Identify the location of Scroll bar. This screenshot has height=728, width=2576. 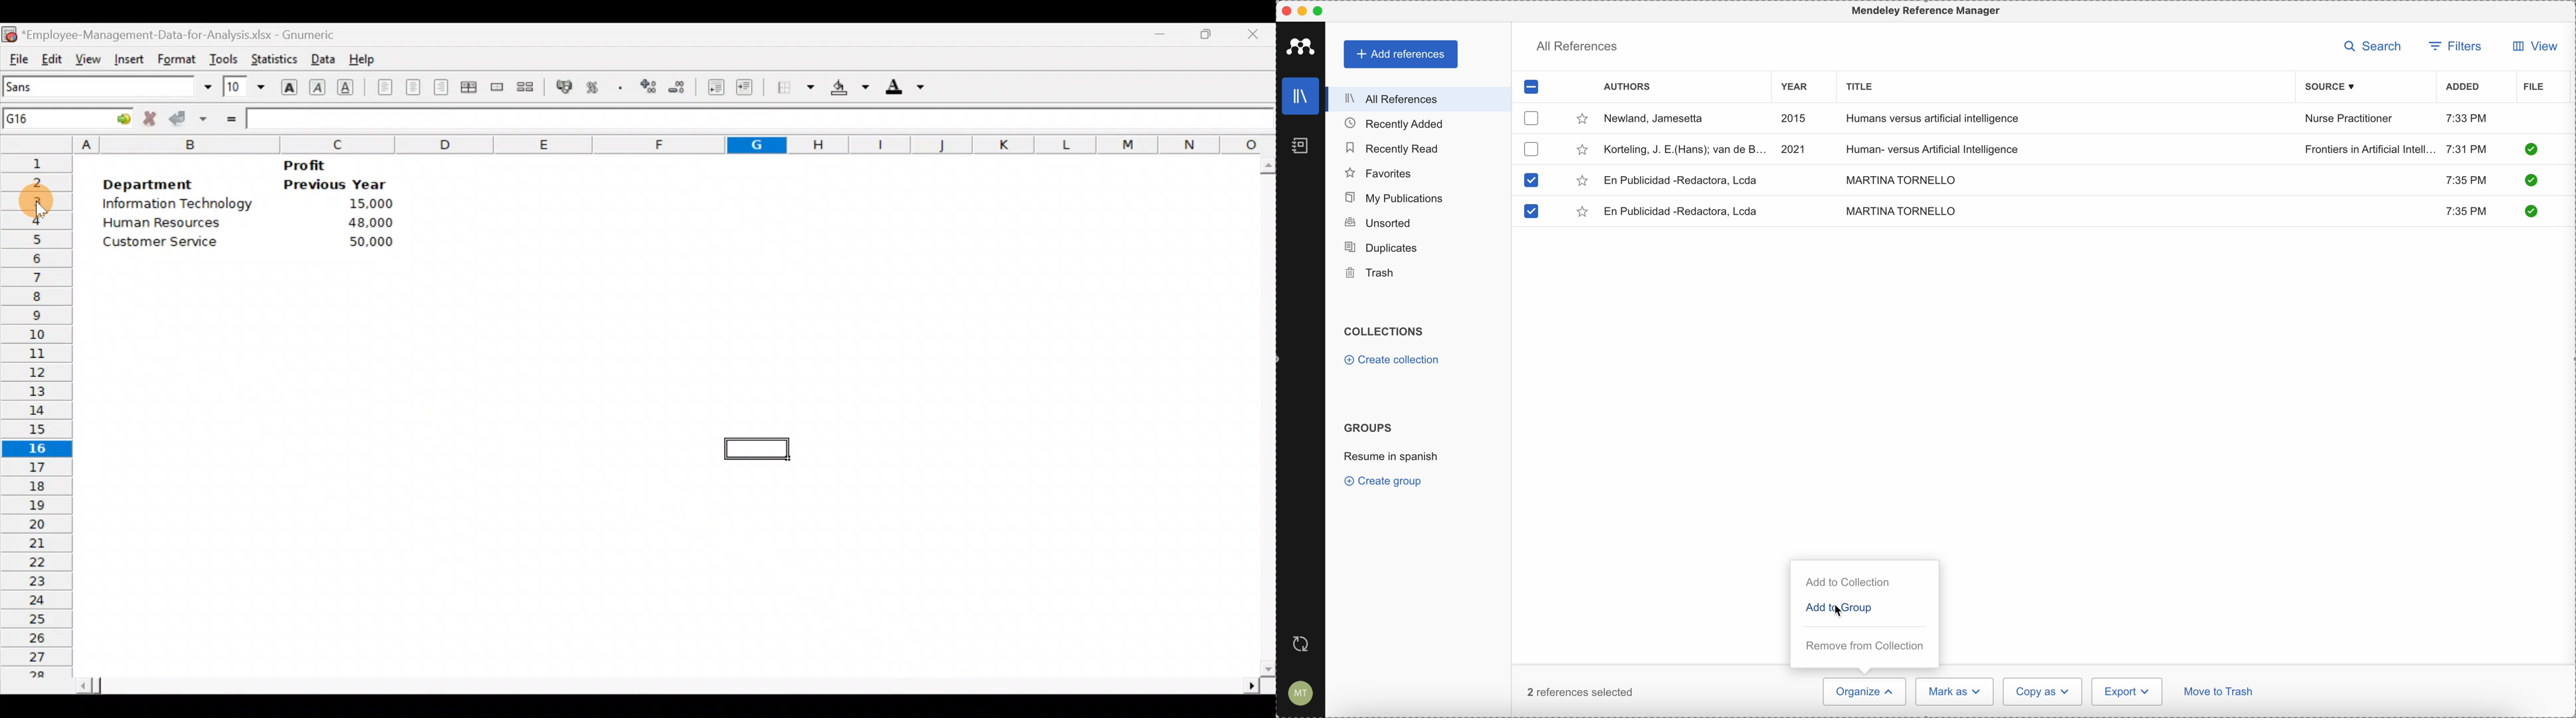
(1264, 416).